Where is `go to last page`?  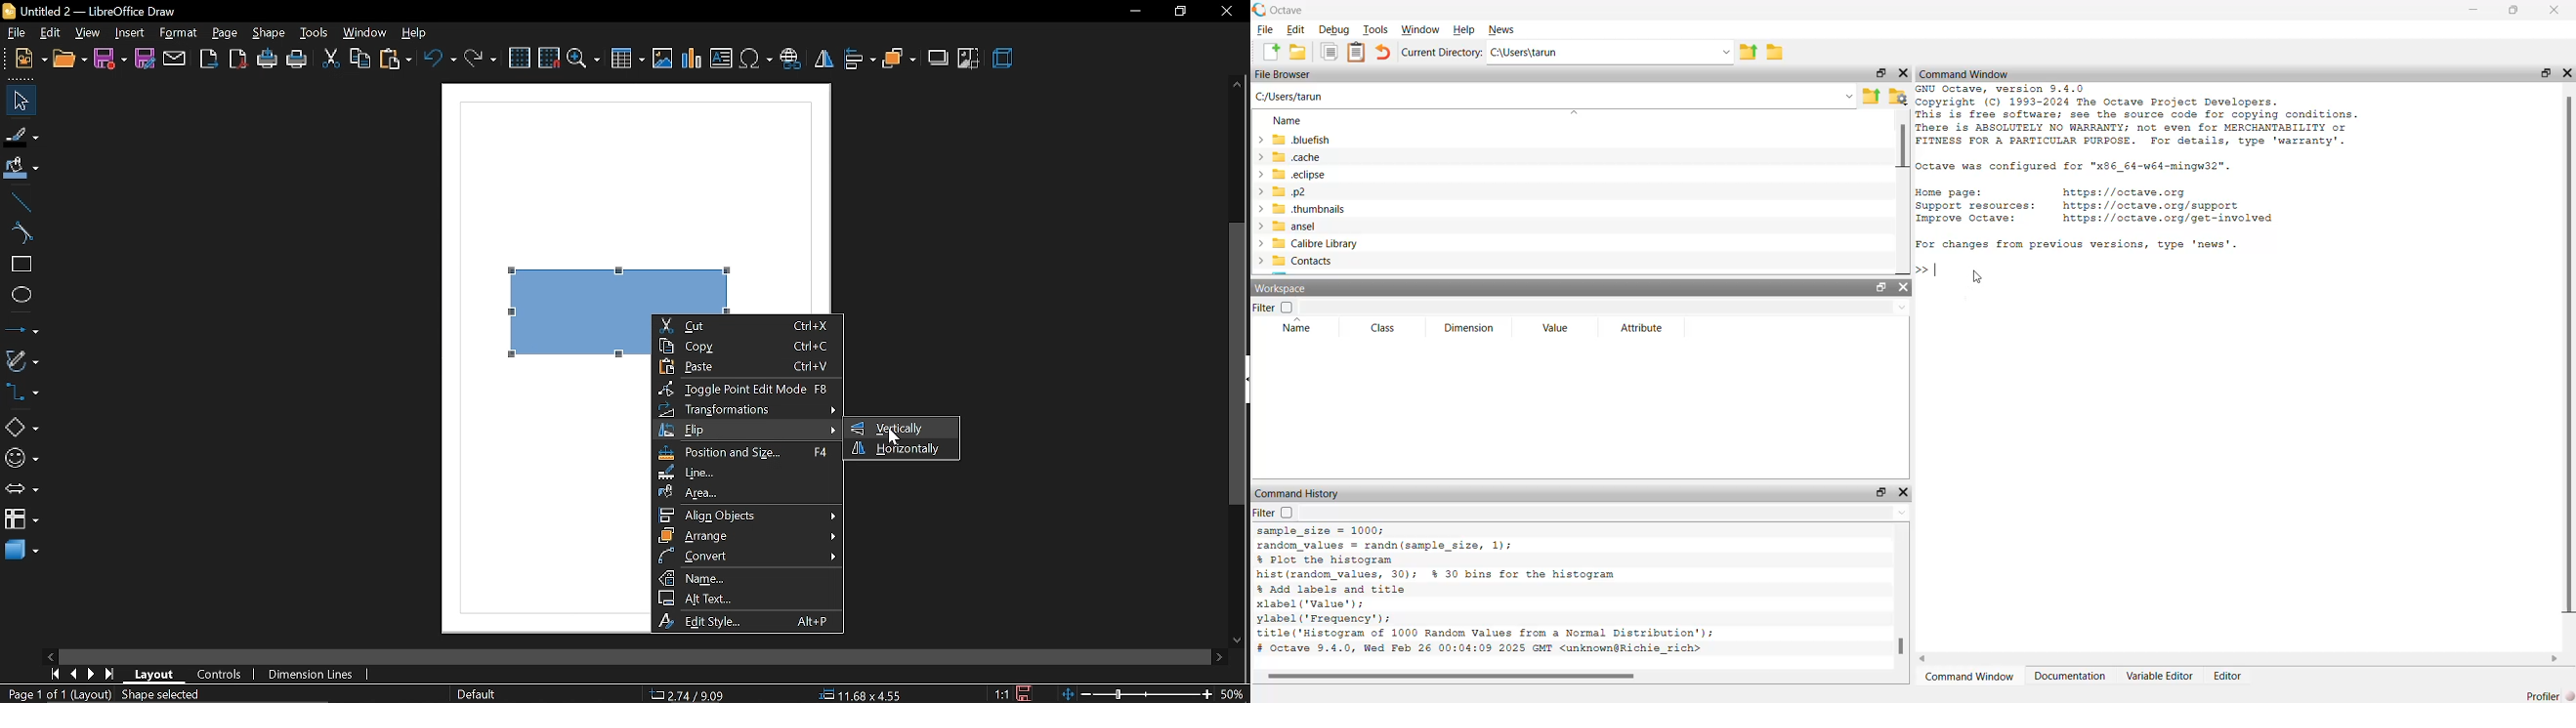
go to last page is located at coordinates (109, 676).